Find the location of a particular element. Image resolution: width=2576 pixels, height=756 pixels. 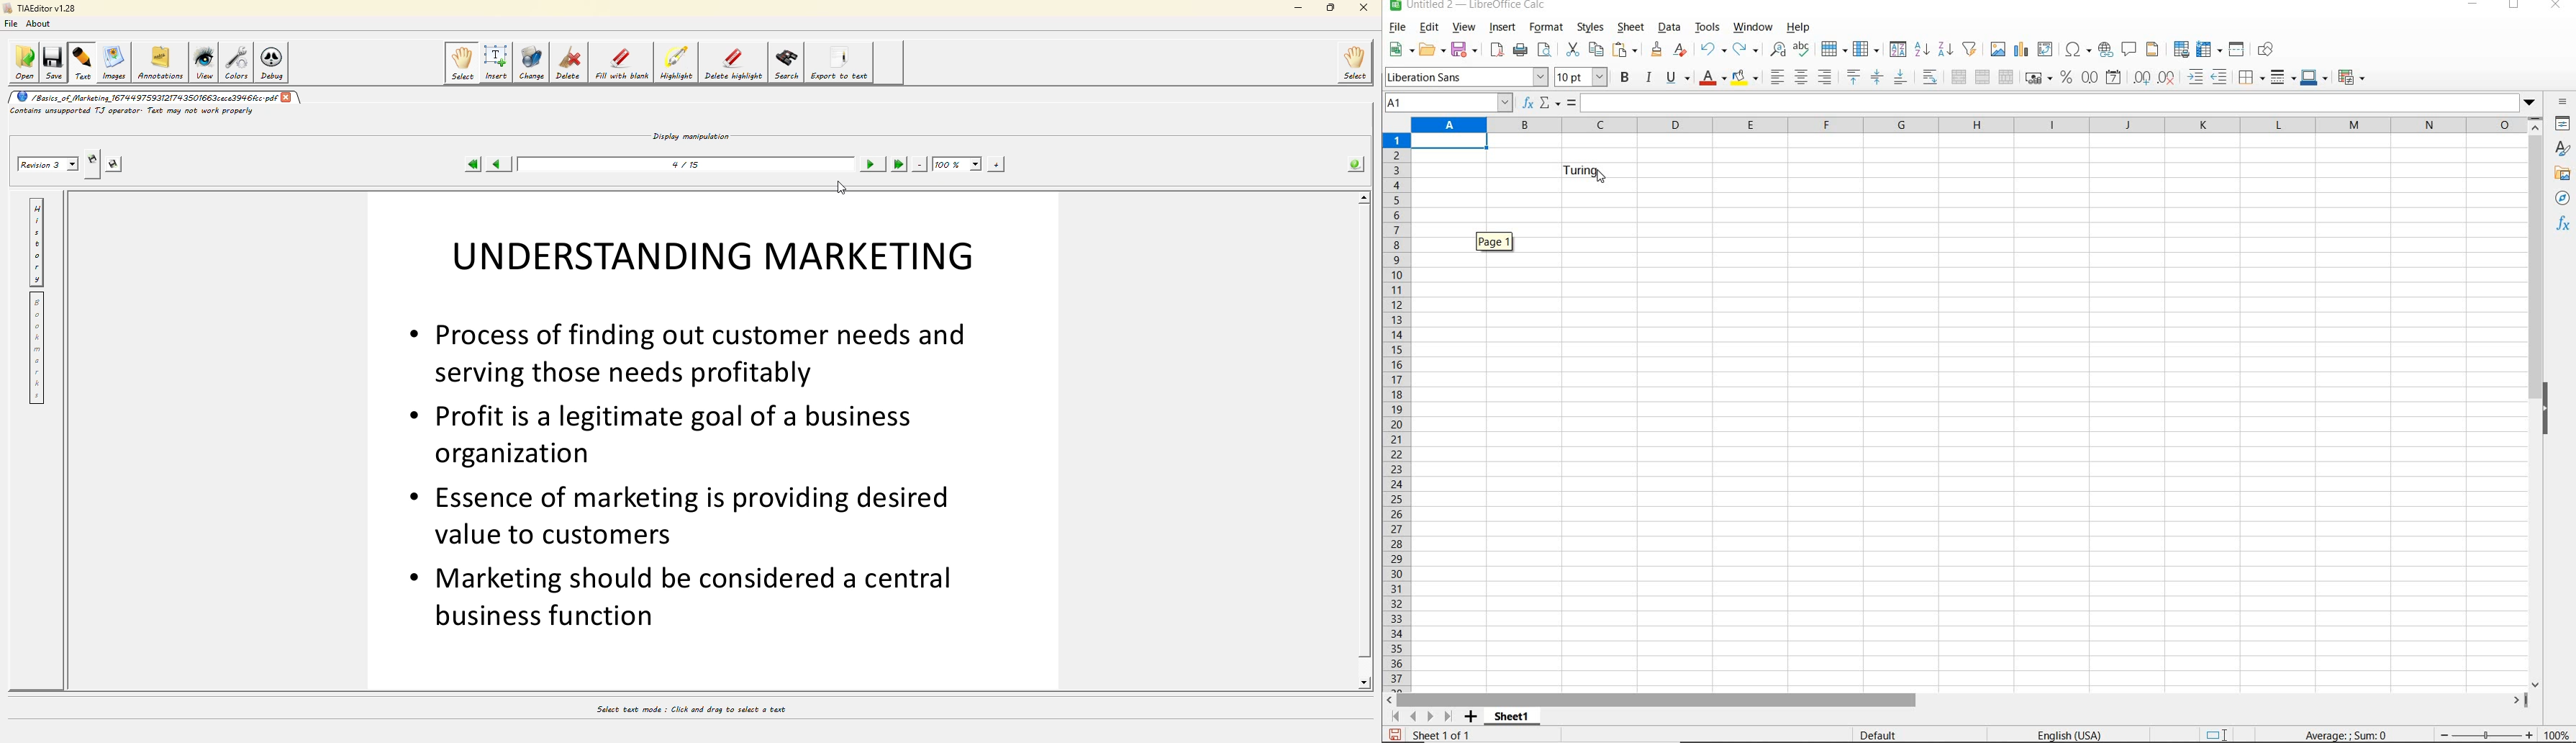

HELP is located at coordinates (1800, 27).